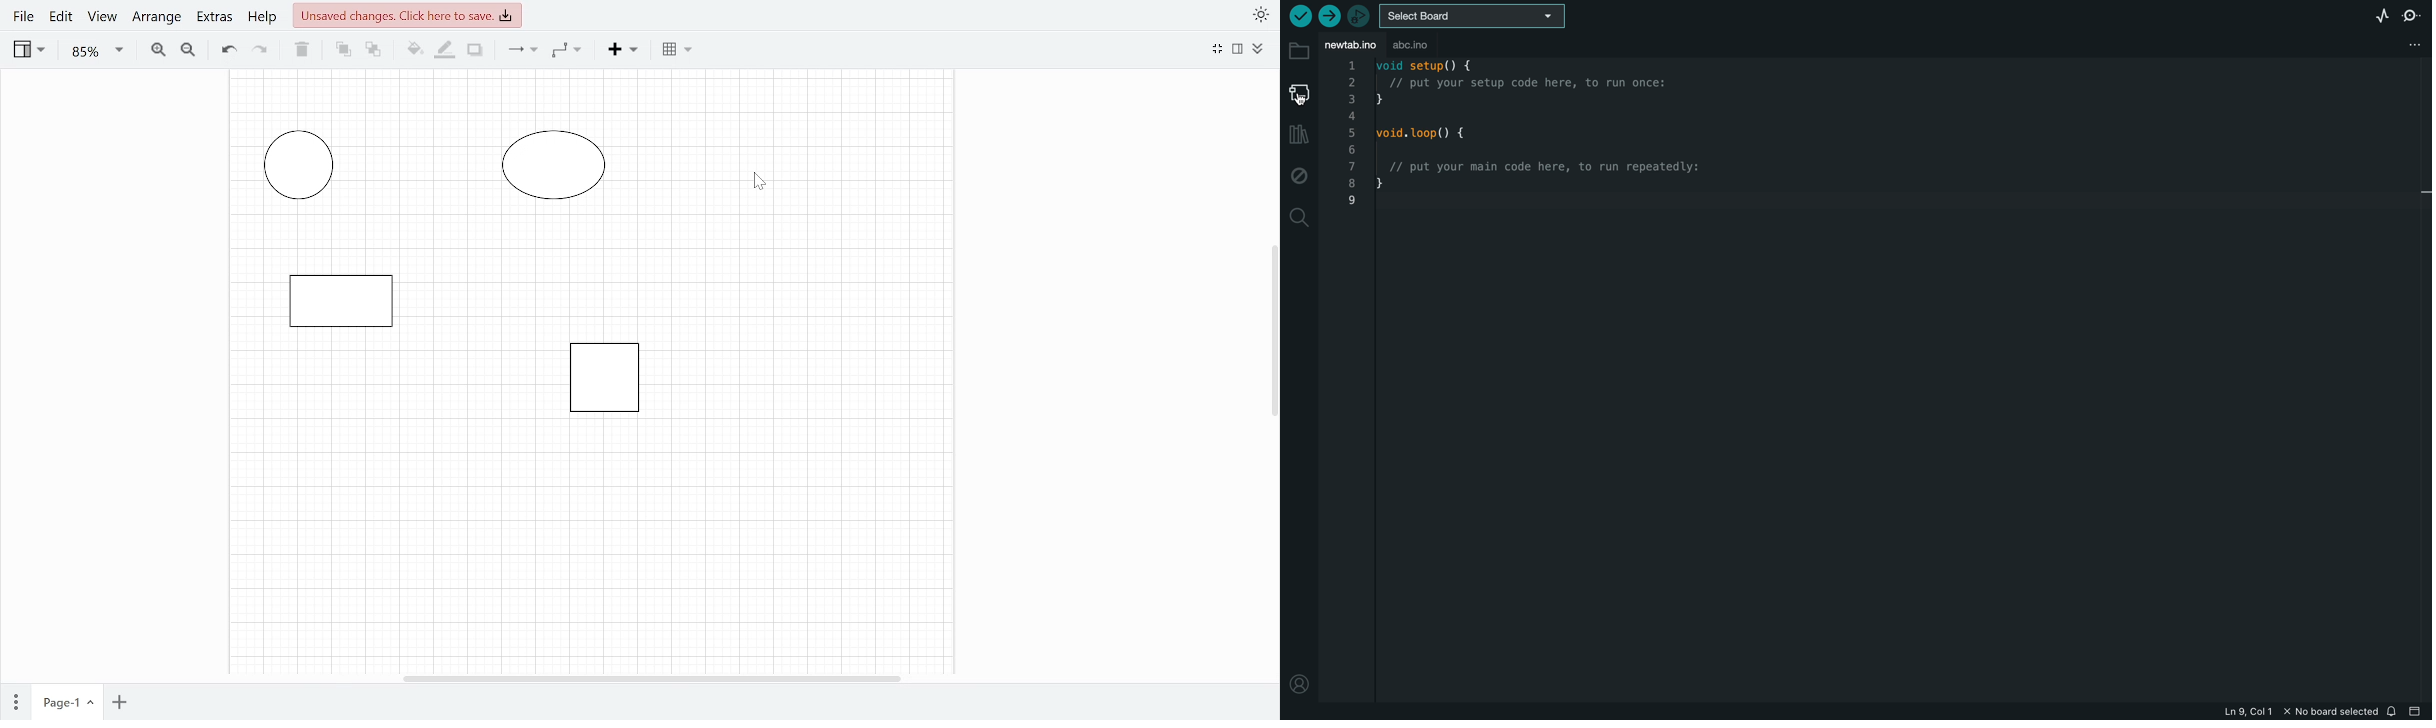 The image size is (2436, 728). What do you see at coordinates (17, 698) in the screenshot?
I see `Pages` at bounding box center [17, 698].